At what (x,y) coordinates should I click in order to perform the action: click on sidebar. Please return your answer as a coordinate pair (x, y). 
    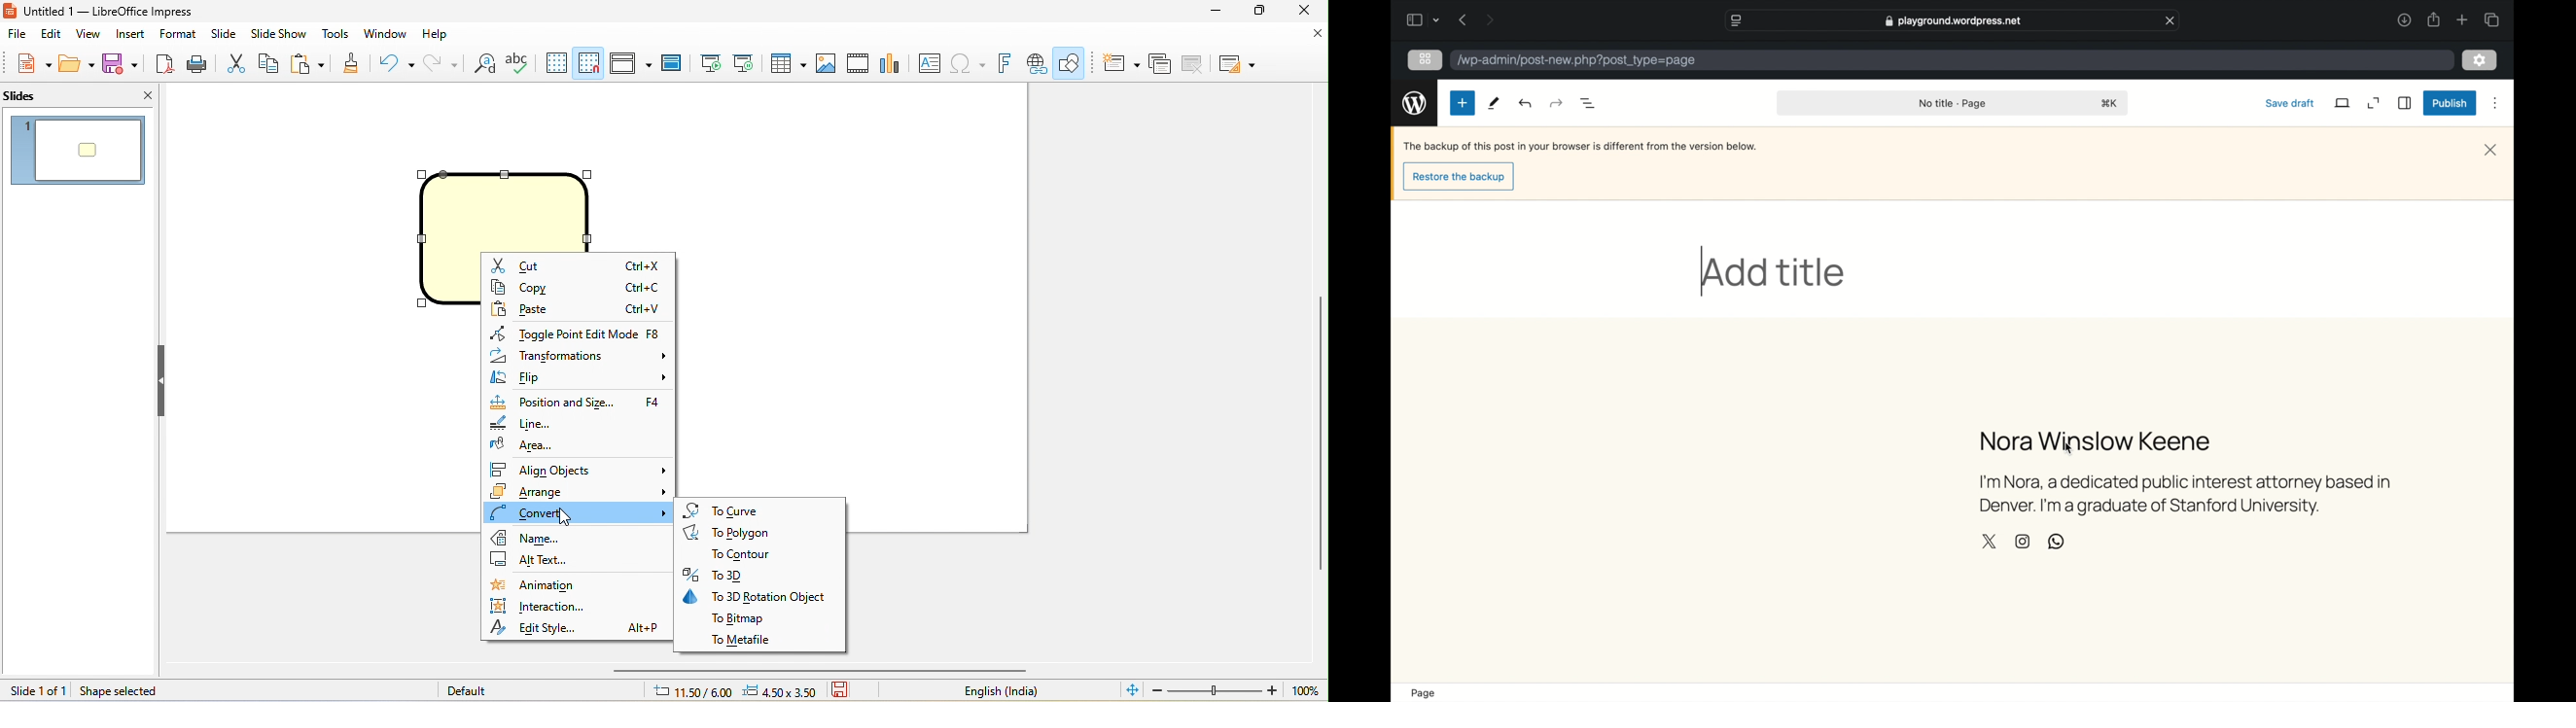
    Looking at the image, I should click on (1413, 20).